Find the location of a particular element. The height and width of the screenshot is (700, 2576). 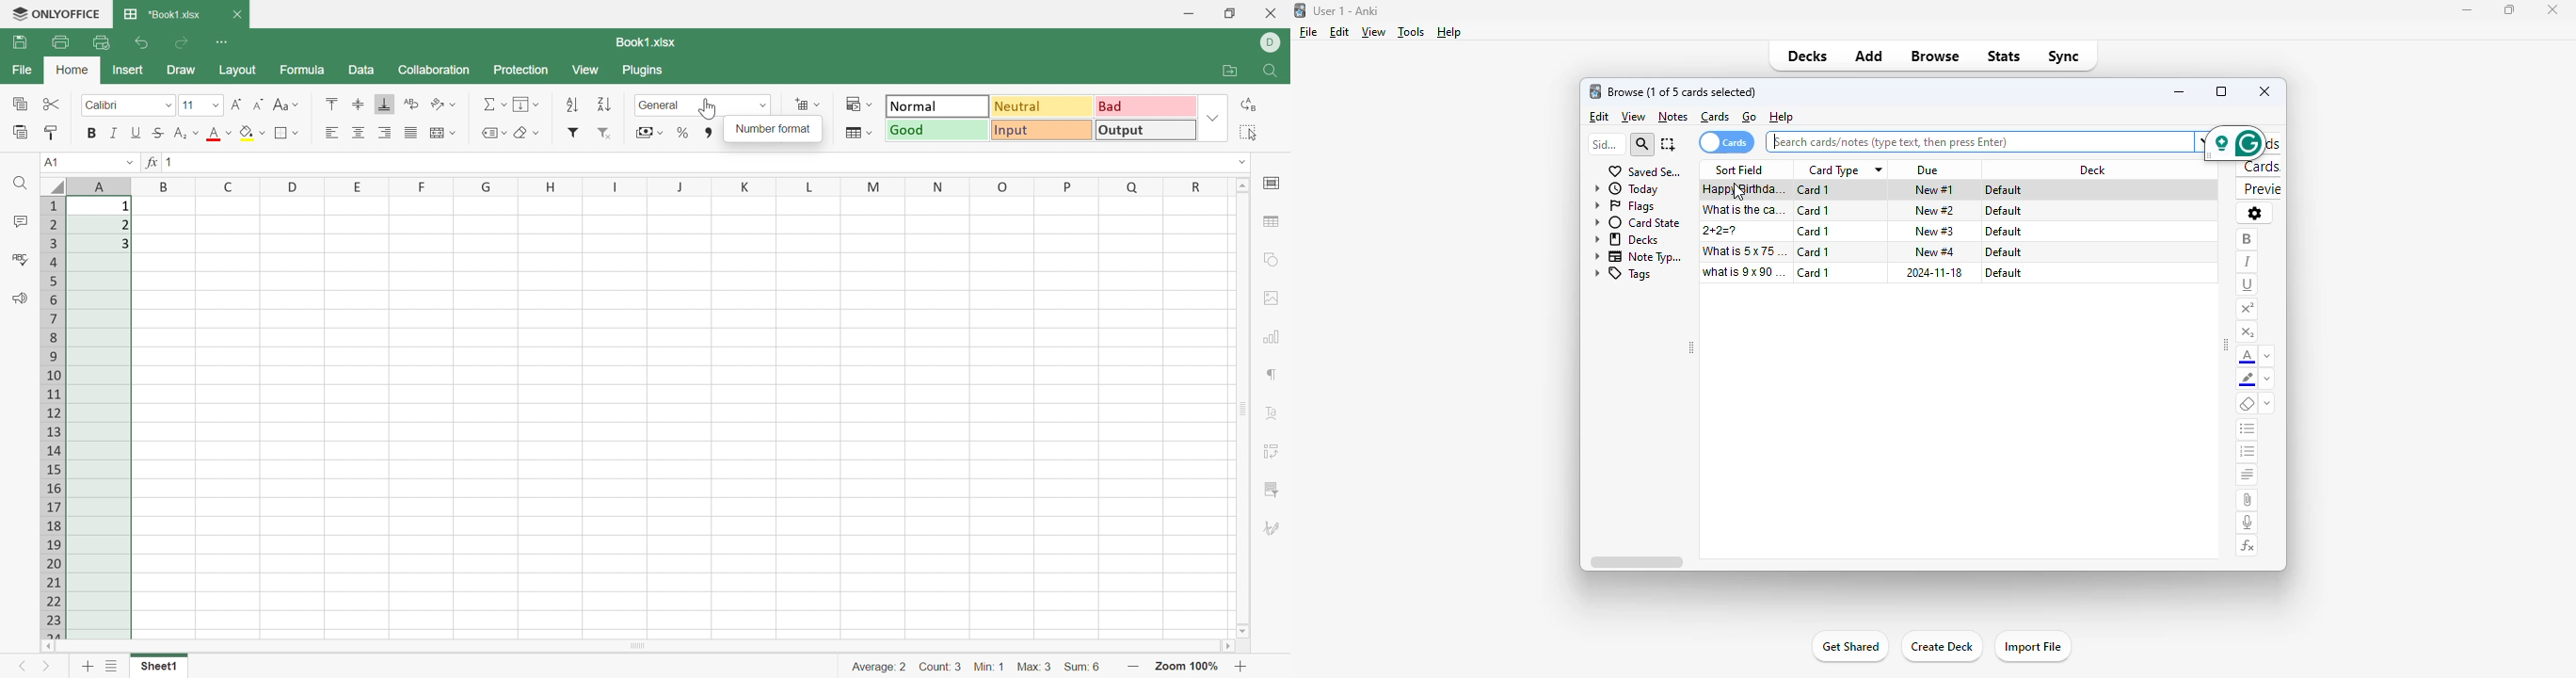

today is located at coordinates (1625, 189).